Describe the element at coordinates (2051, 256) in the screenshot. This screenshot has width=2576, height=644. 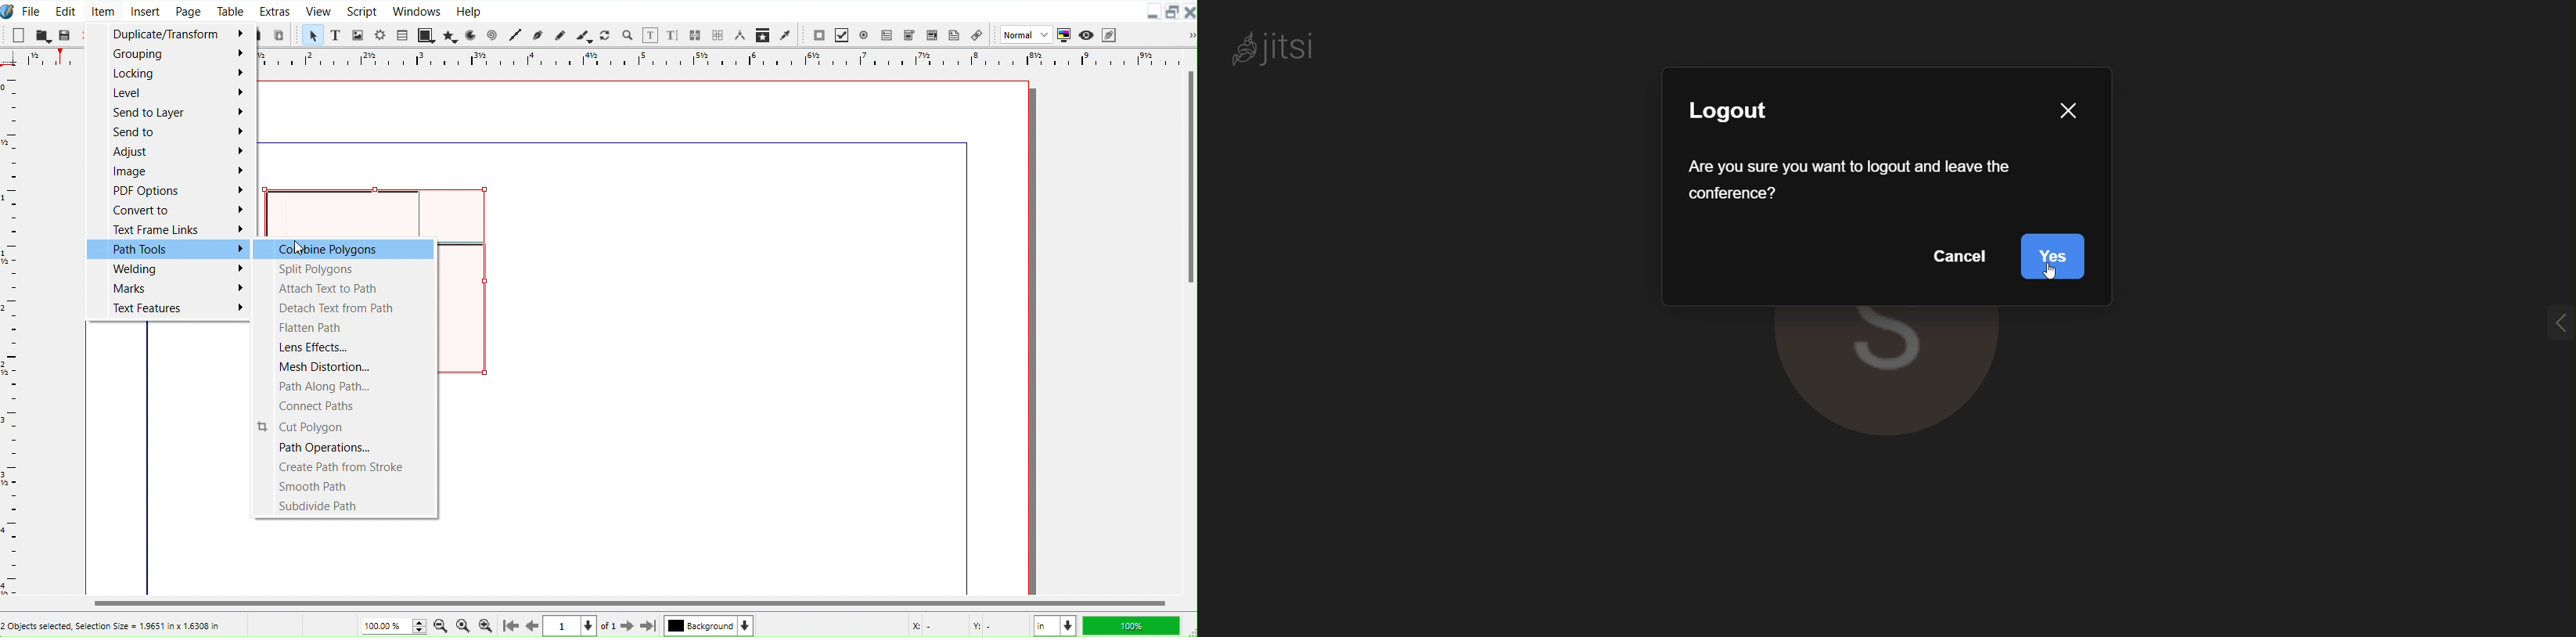
I see `yes` at that location.